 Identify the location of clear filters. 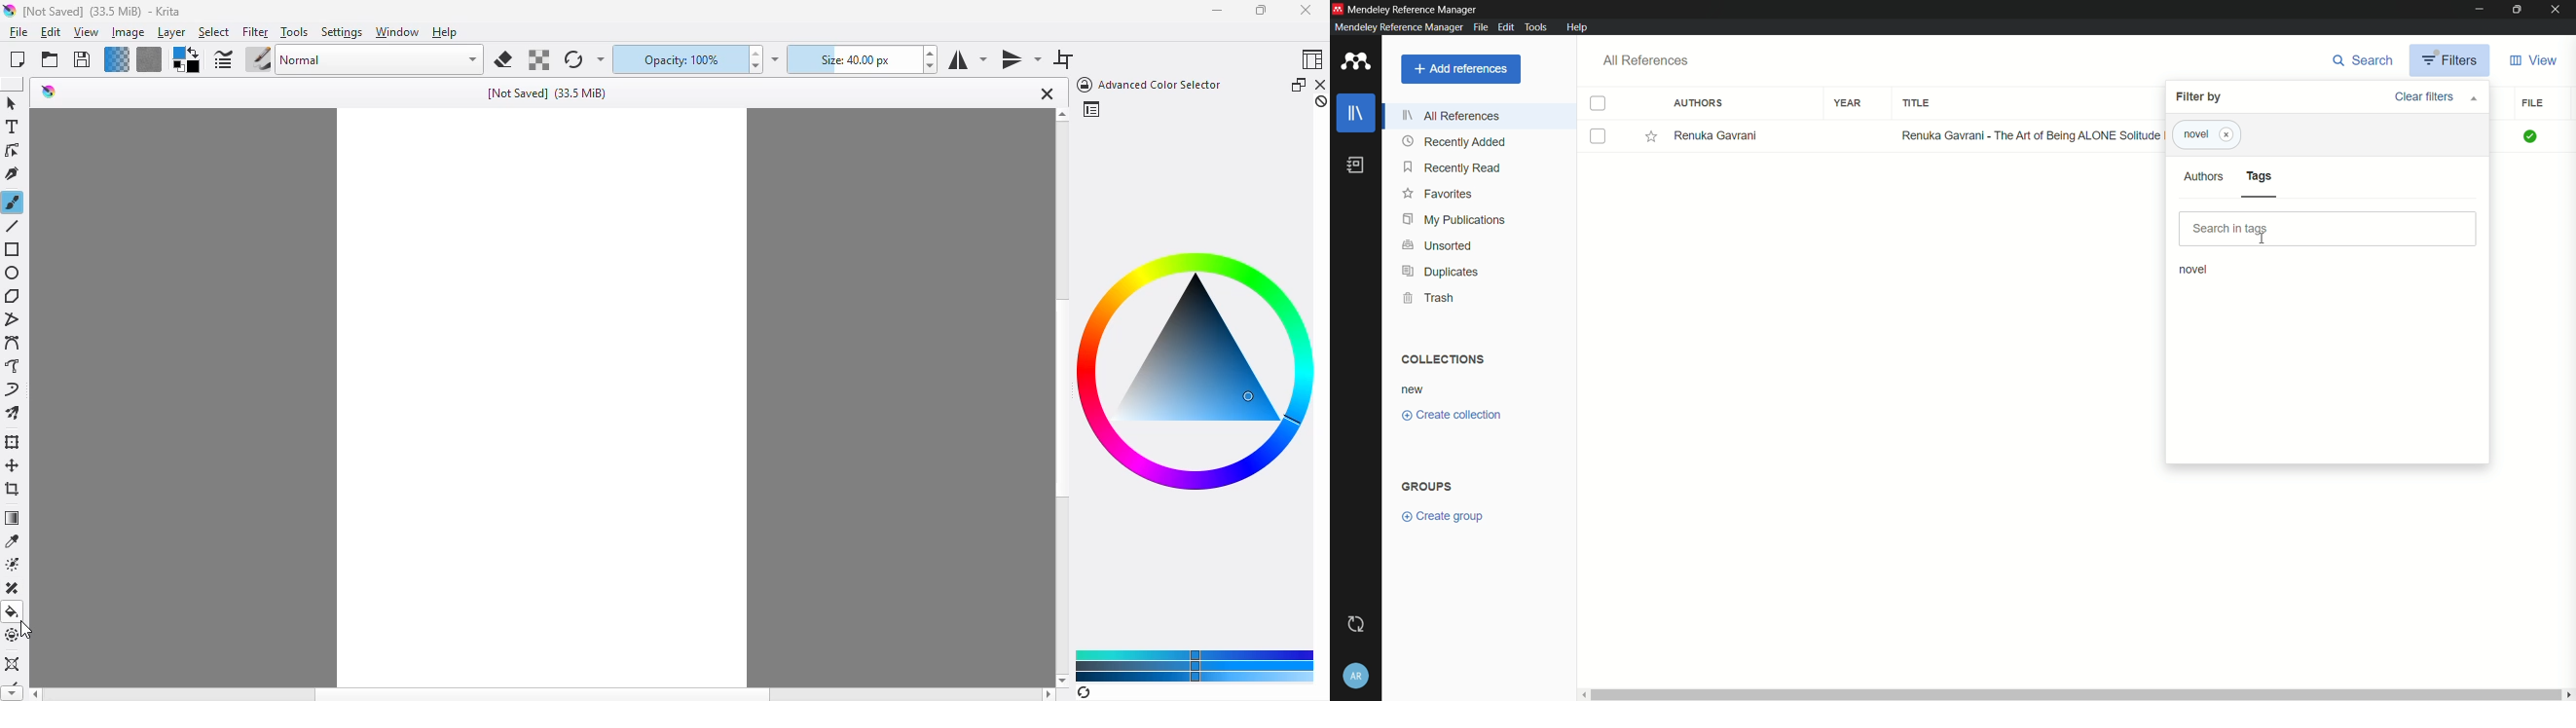
(2435, 97).